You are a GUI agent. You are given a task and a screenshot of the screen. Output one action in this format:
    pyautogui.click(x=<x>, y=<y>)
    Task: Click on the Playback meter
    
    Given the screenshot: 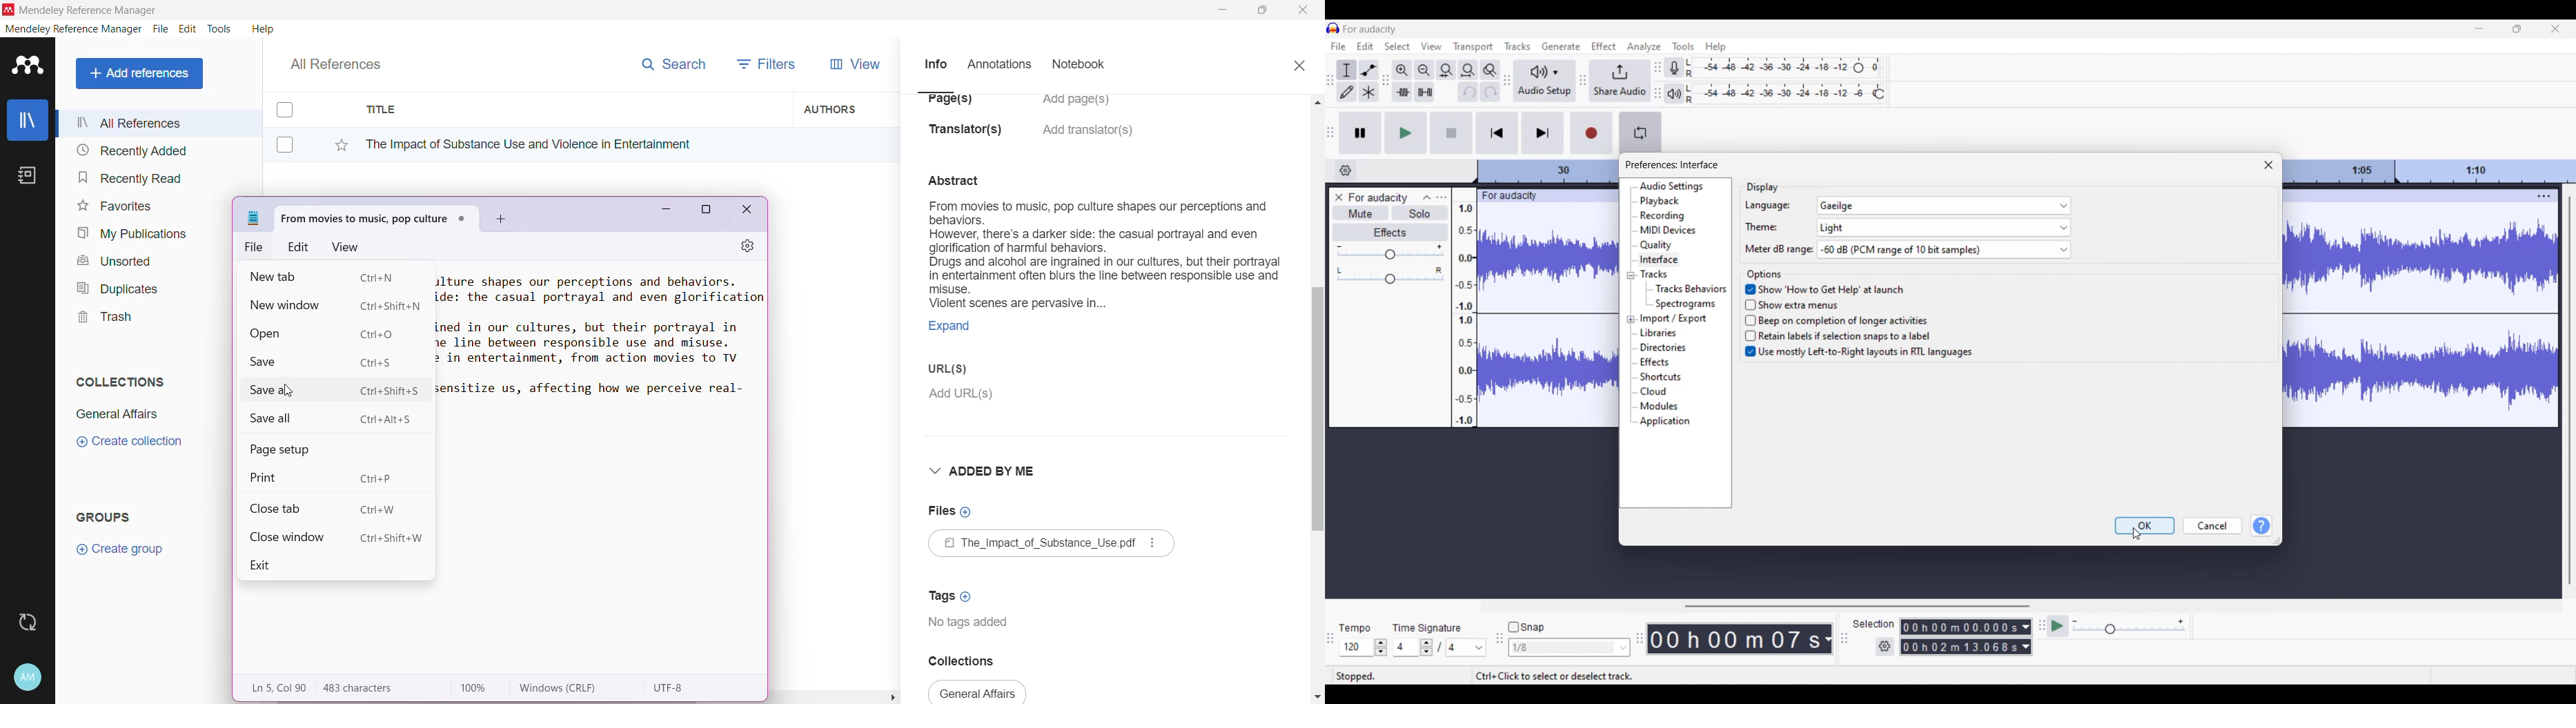 What is the action you would take?
    pyautogui.click(x=1673, y=93)
    